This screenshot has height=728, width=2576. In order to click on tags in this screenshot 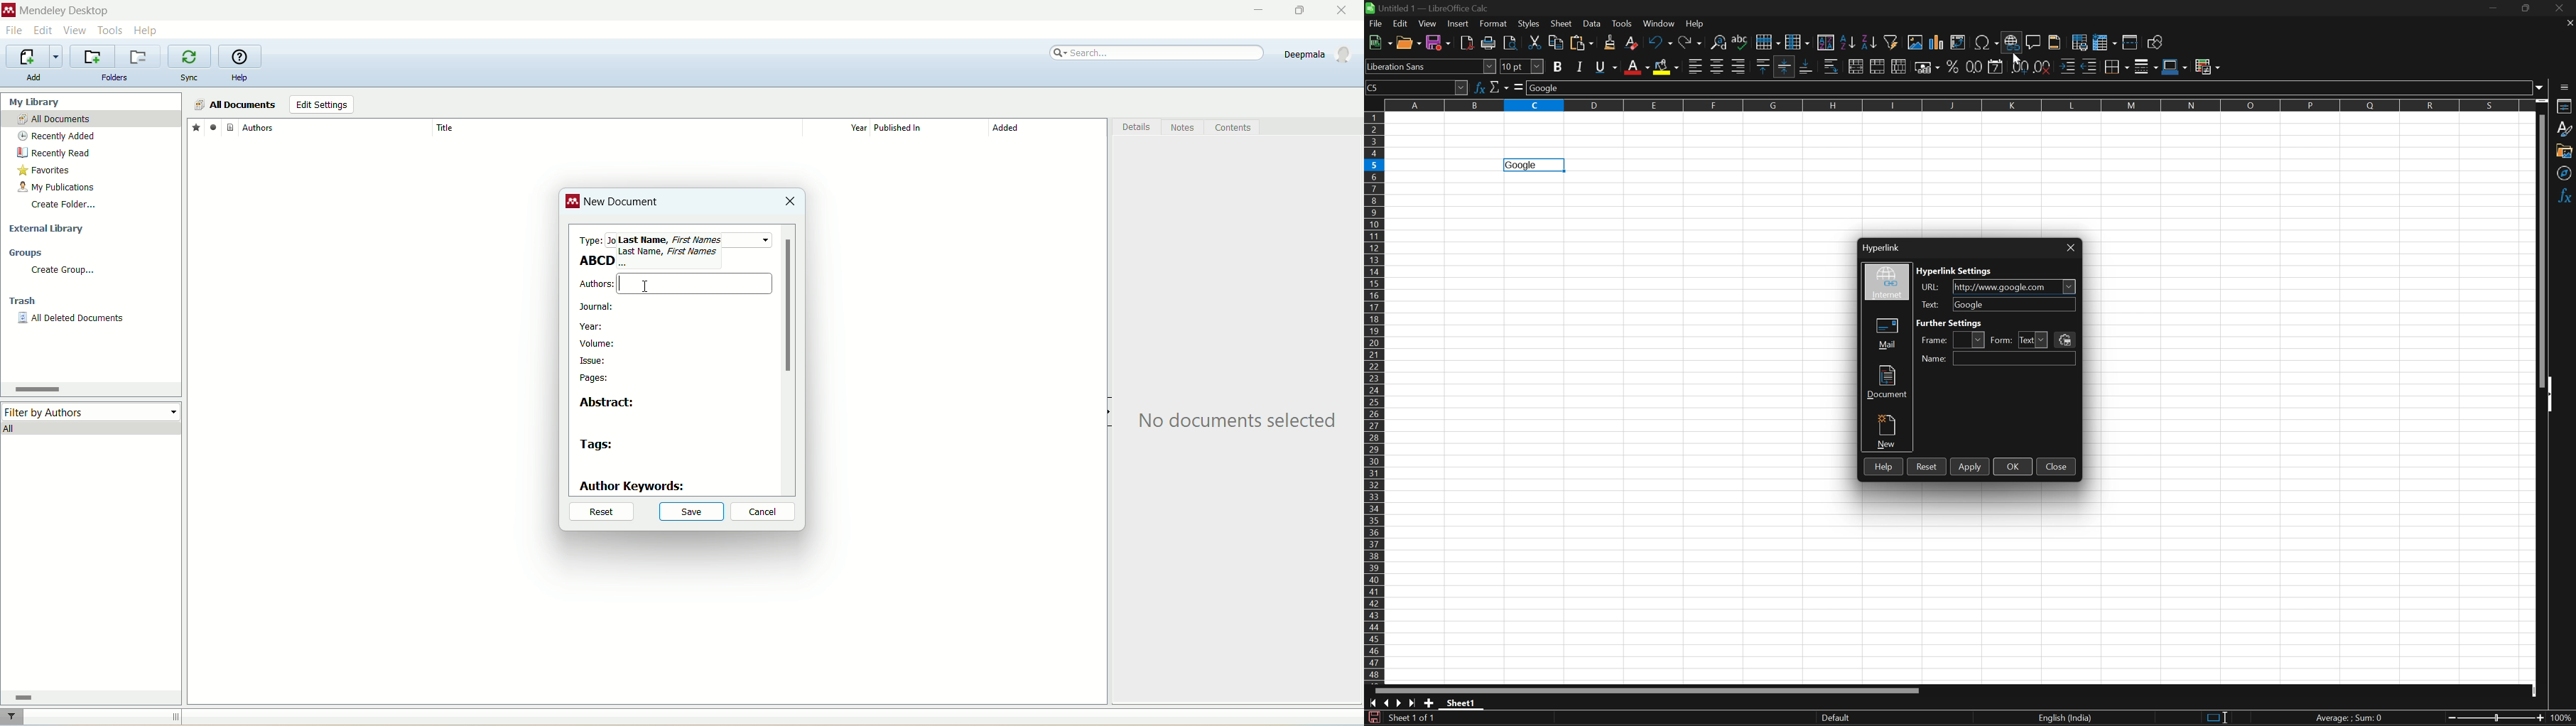, I will do `click(598, 446)`.